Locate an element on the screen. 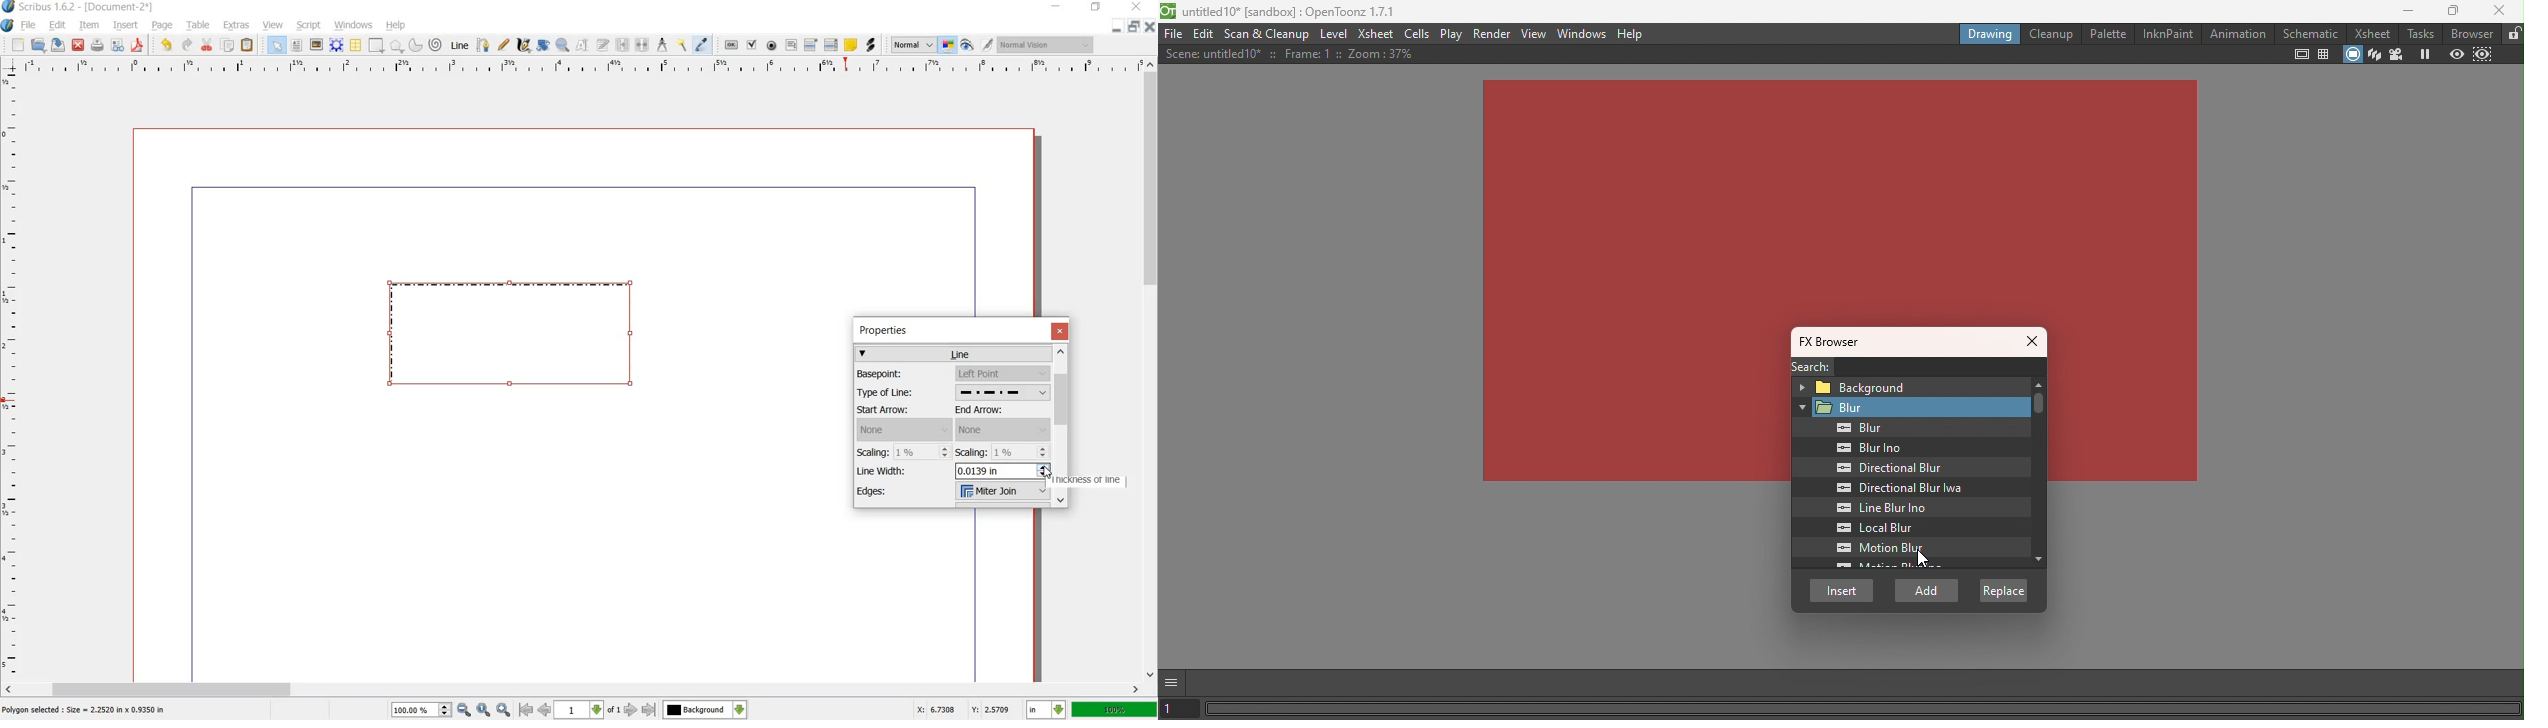 The height and width of the screenshot is (728, 2548). Edit is located at coordinates (1205, 35).